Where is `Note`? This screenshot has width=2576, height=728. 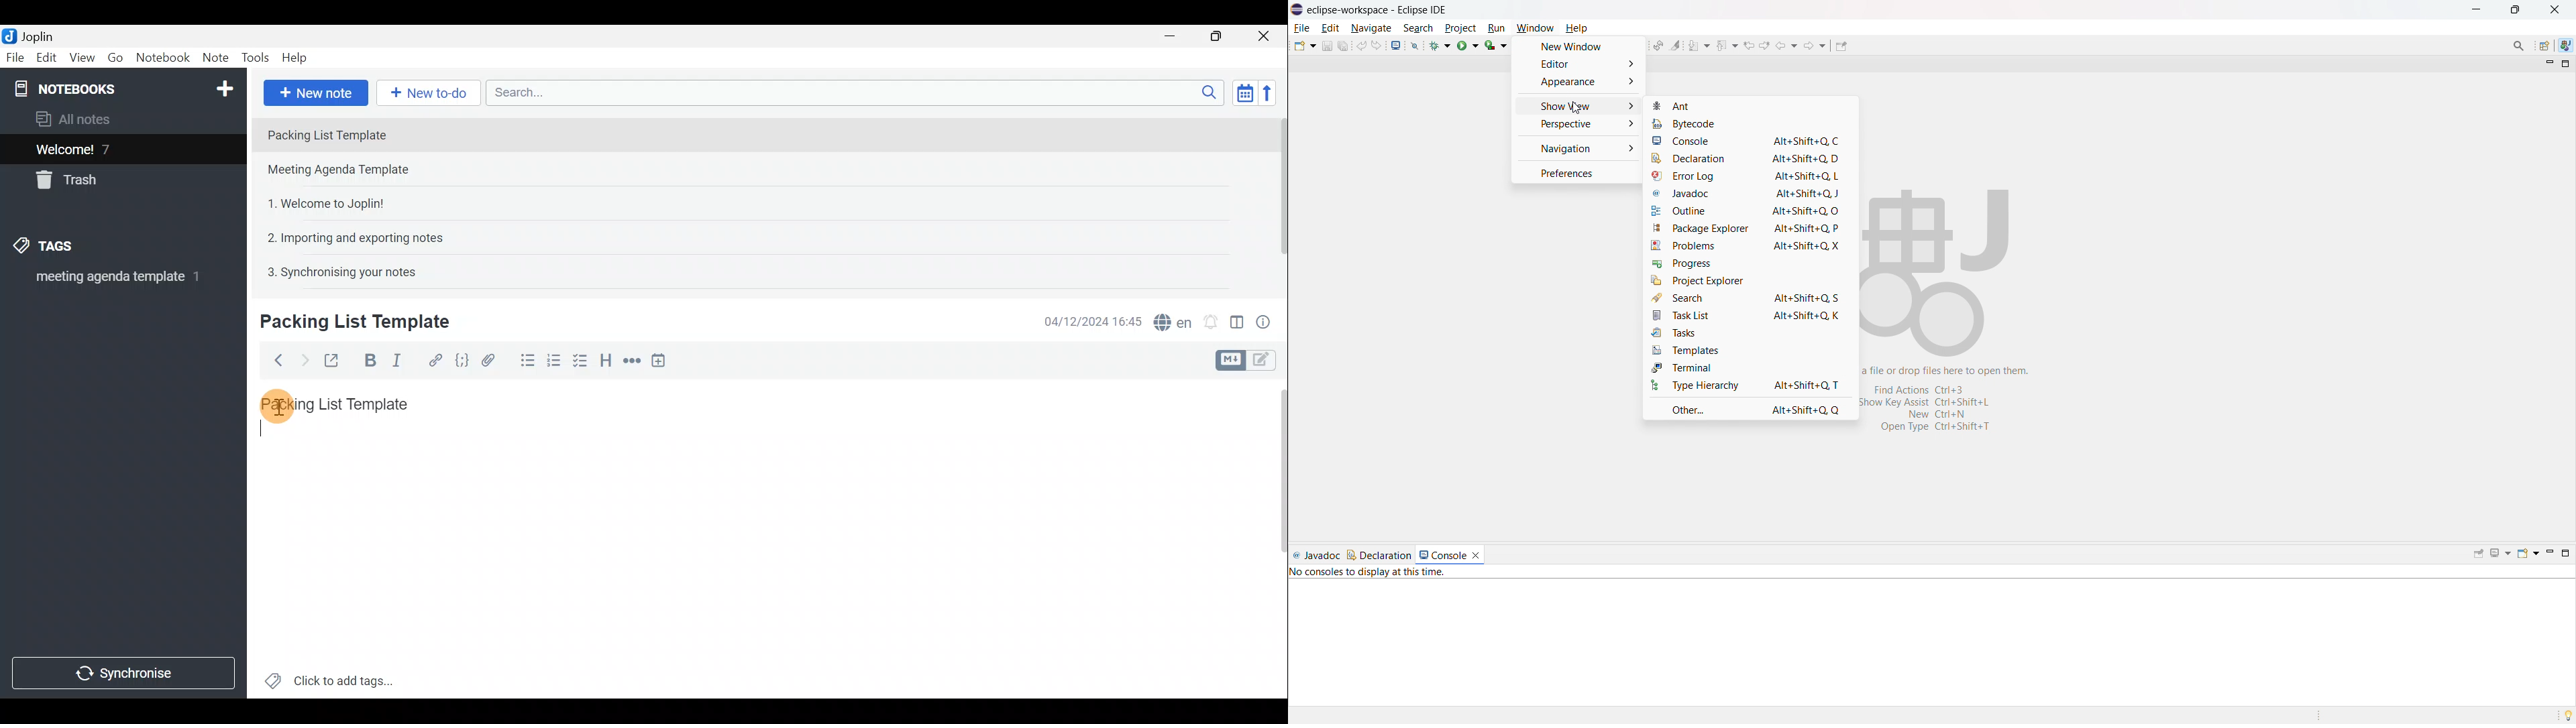
Note is located at coordinates (215, 58).